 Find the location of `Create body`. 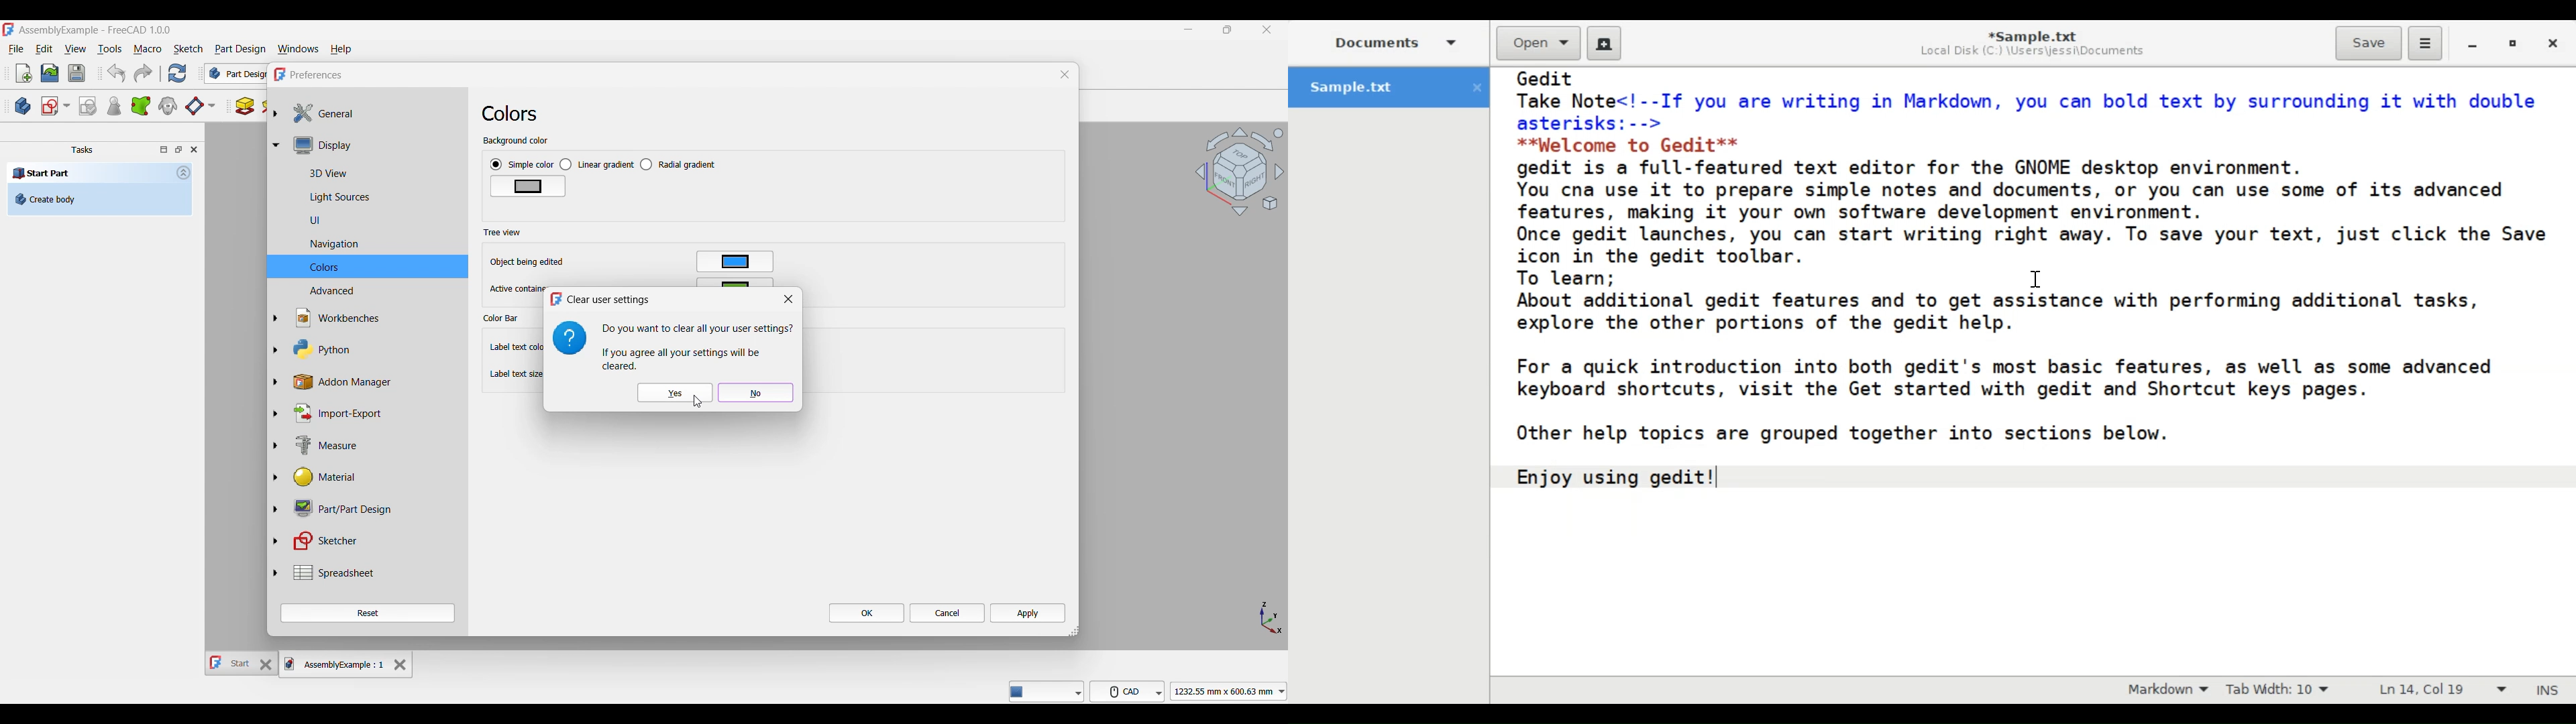

Create body is located at coordinates (23, 106).